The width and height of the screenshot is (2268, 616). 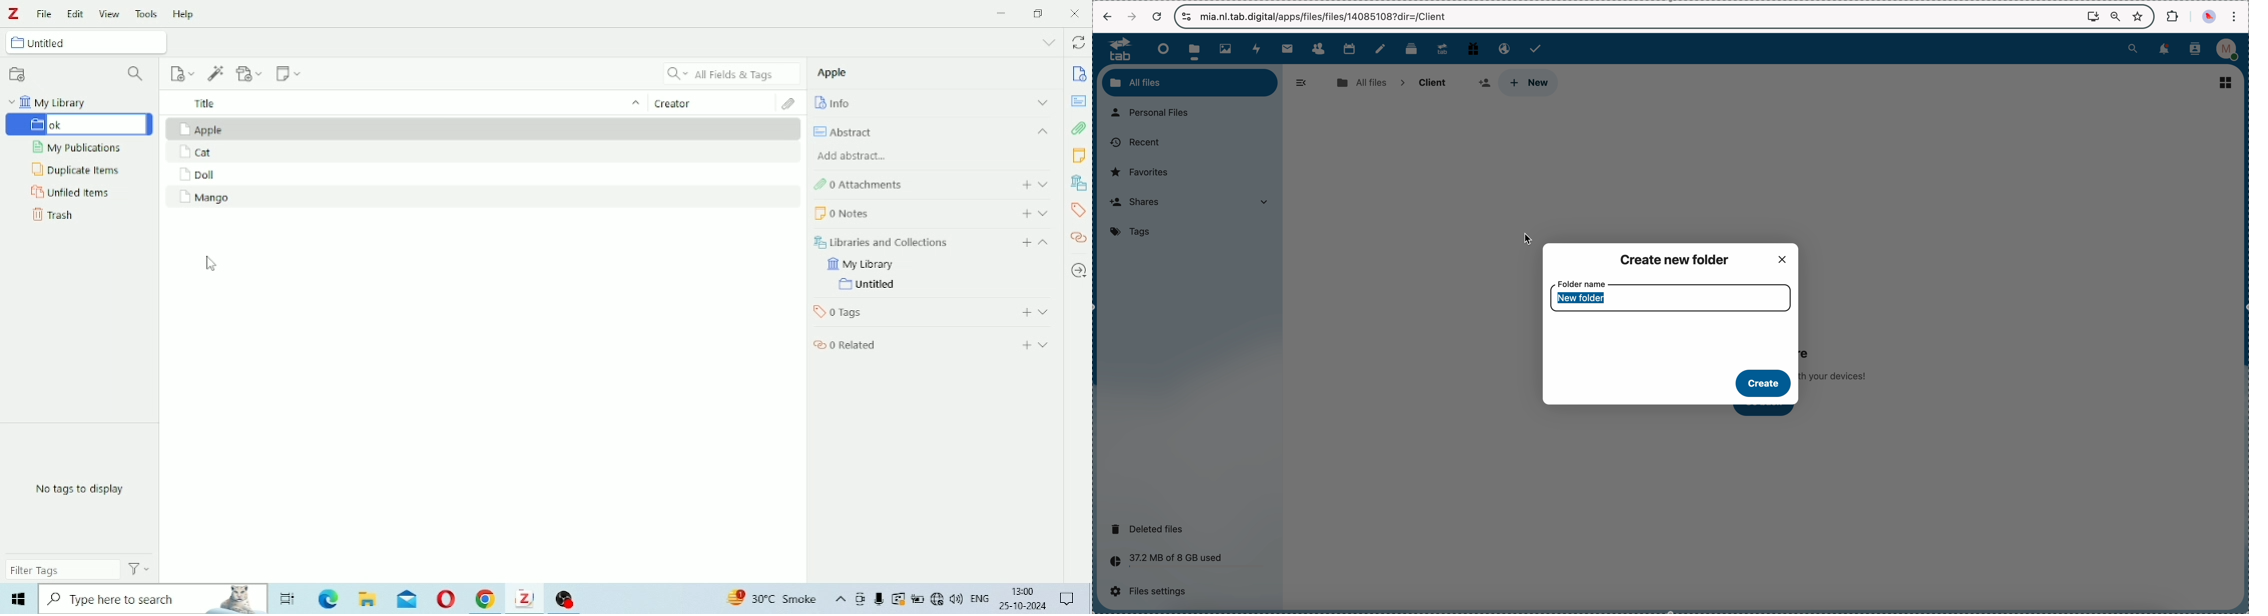 What do you see at coordinates (1043, 312) in the screenshot?
I see `Expand section` at bounding box center [1043, 312].